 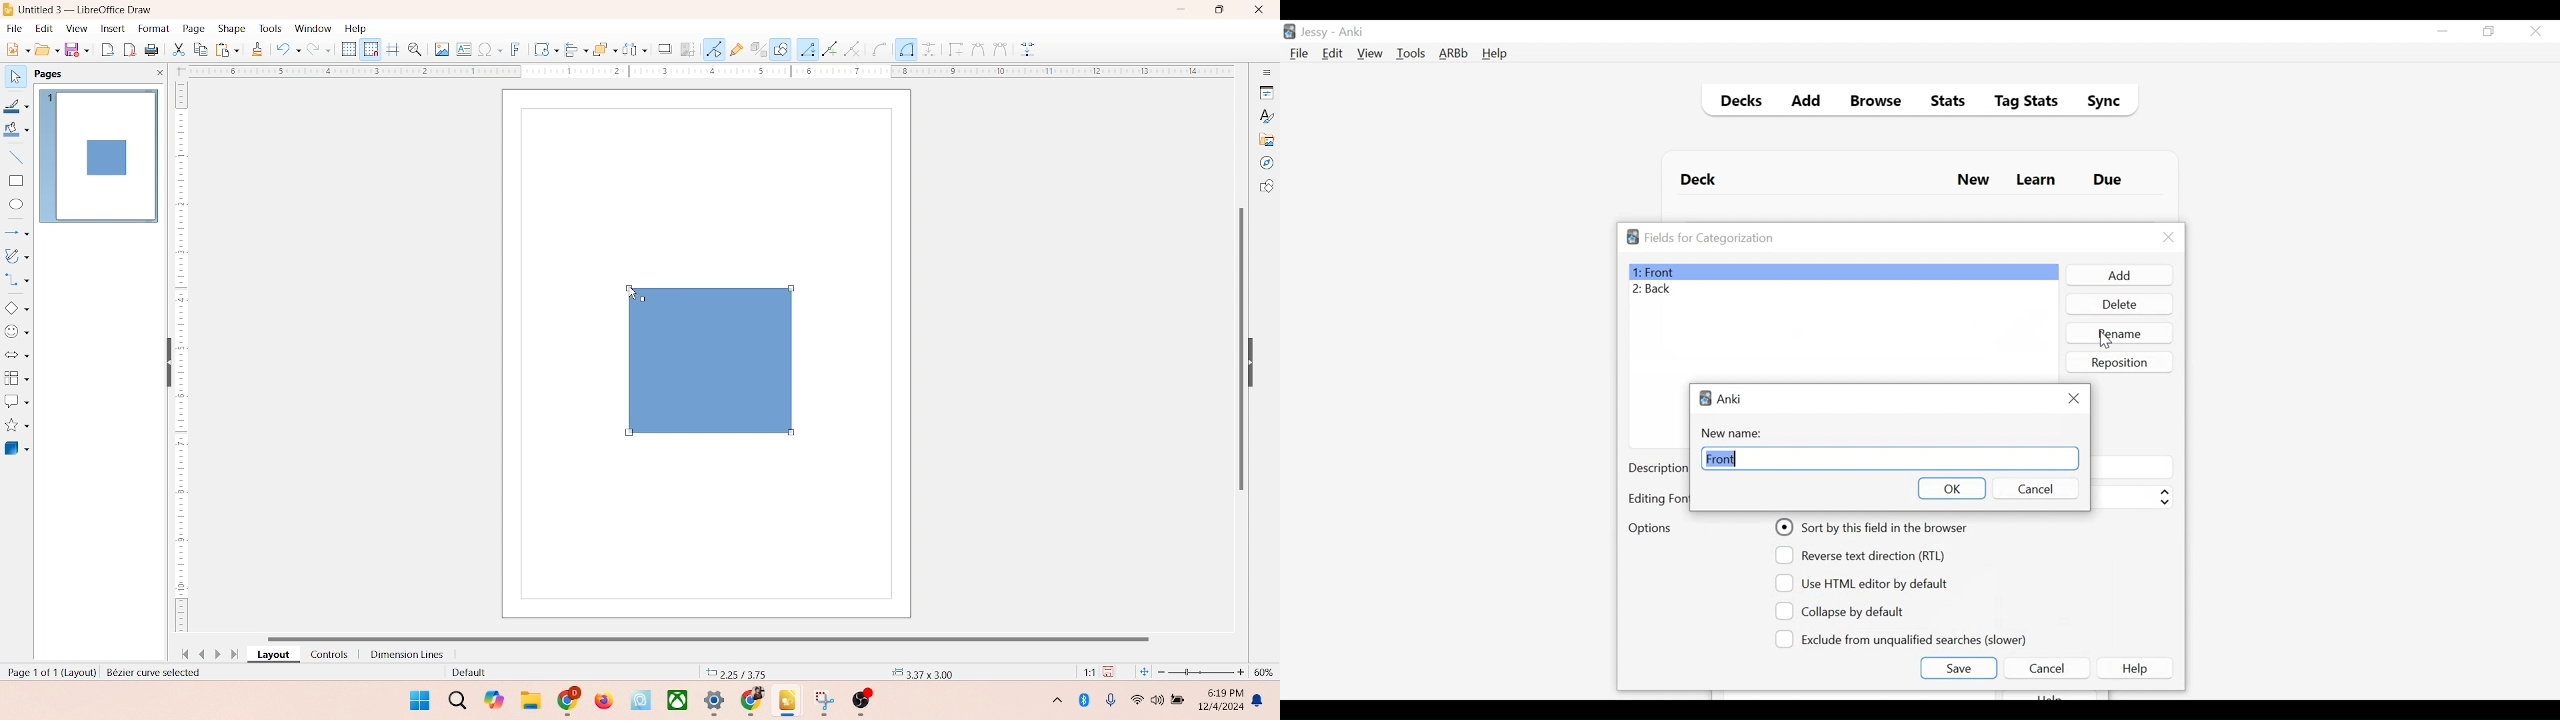 What do you see at coordinates (1943, 101) in the screenshot?
I see `Stats` at bounding box center [1943, 101].